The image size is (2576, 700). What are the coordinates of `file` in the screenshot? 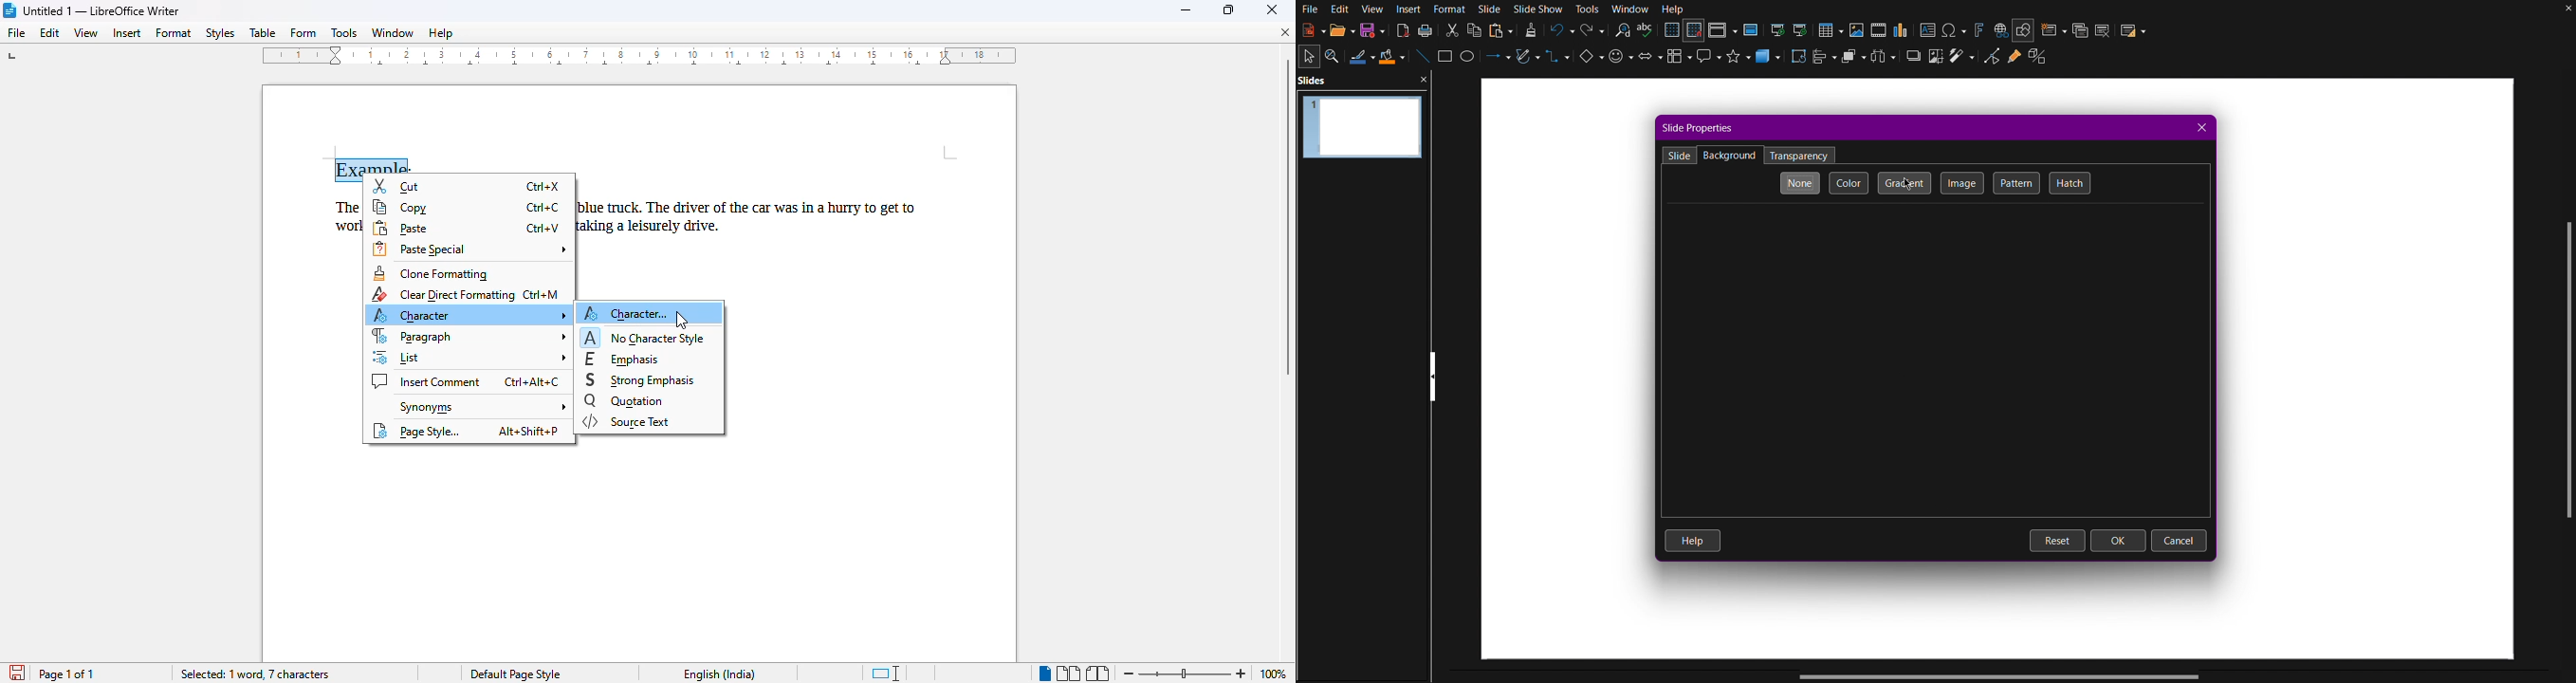 It's located at (17, 33).